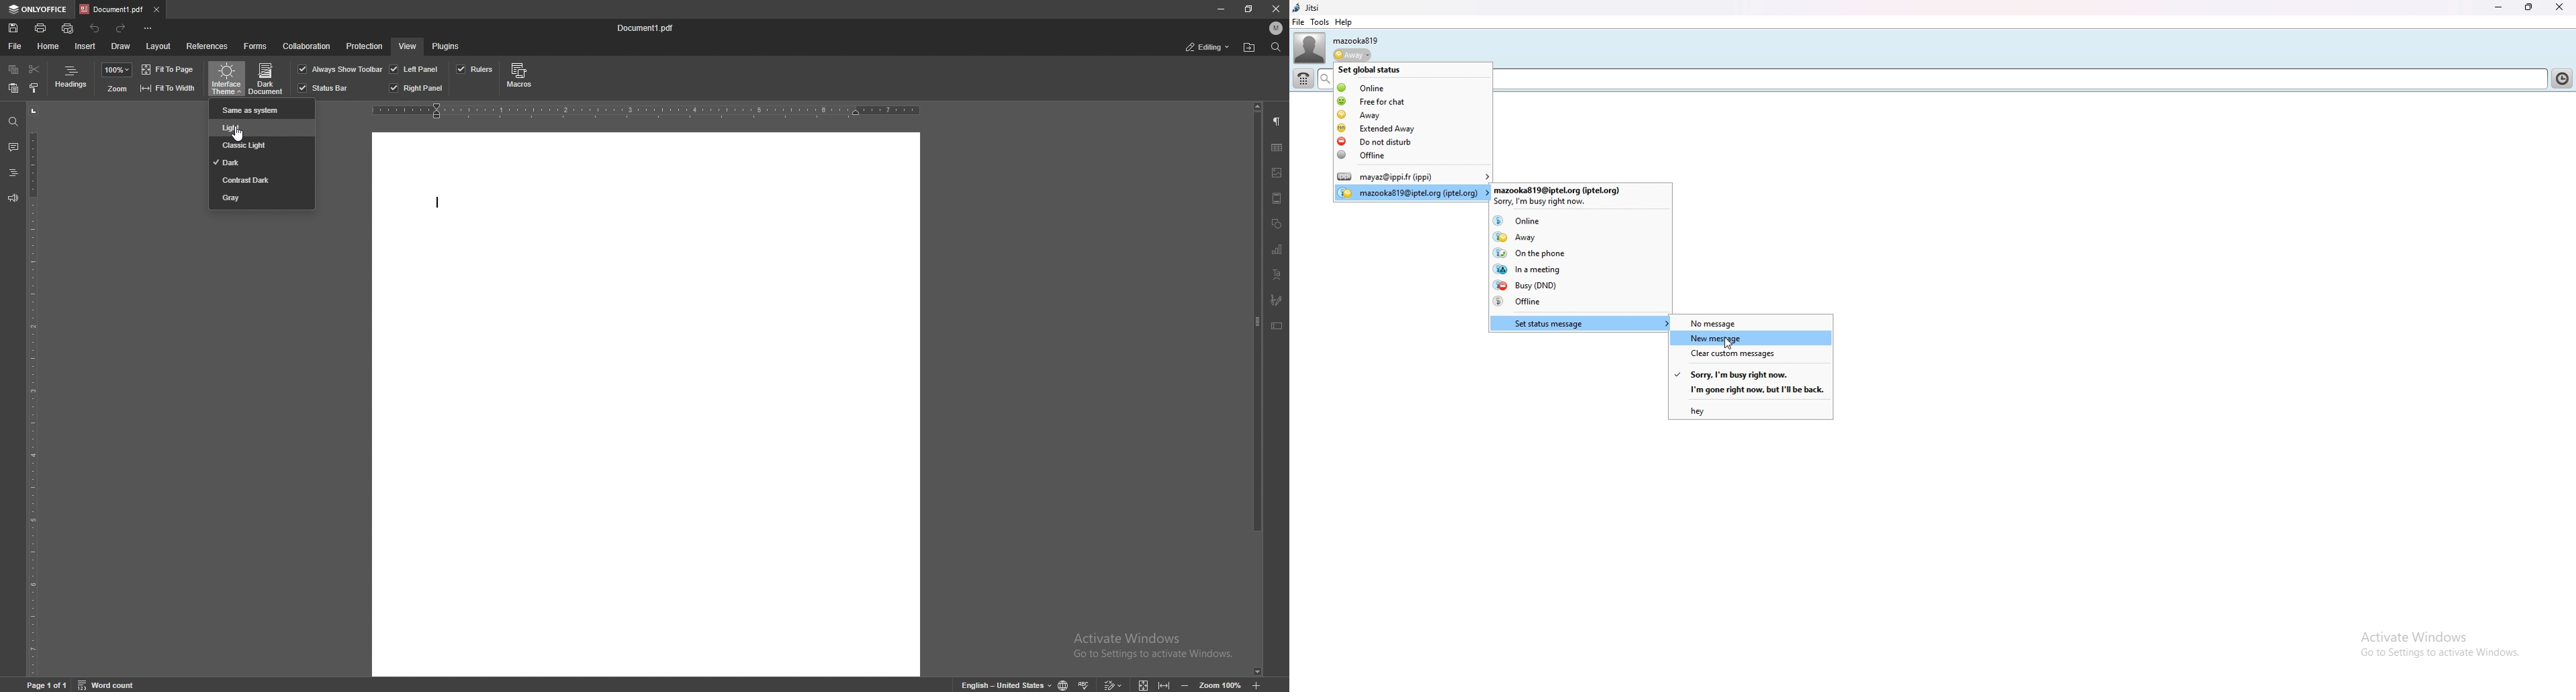 The height and width of the screenshot is (700, 2576). I want to click on print, so click(42, 28).